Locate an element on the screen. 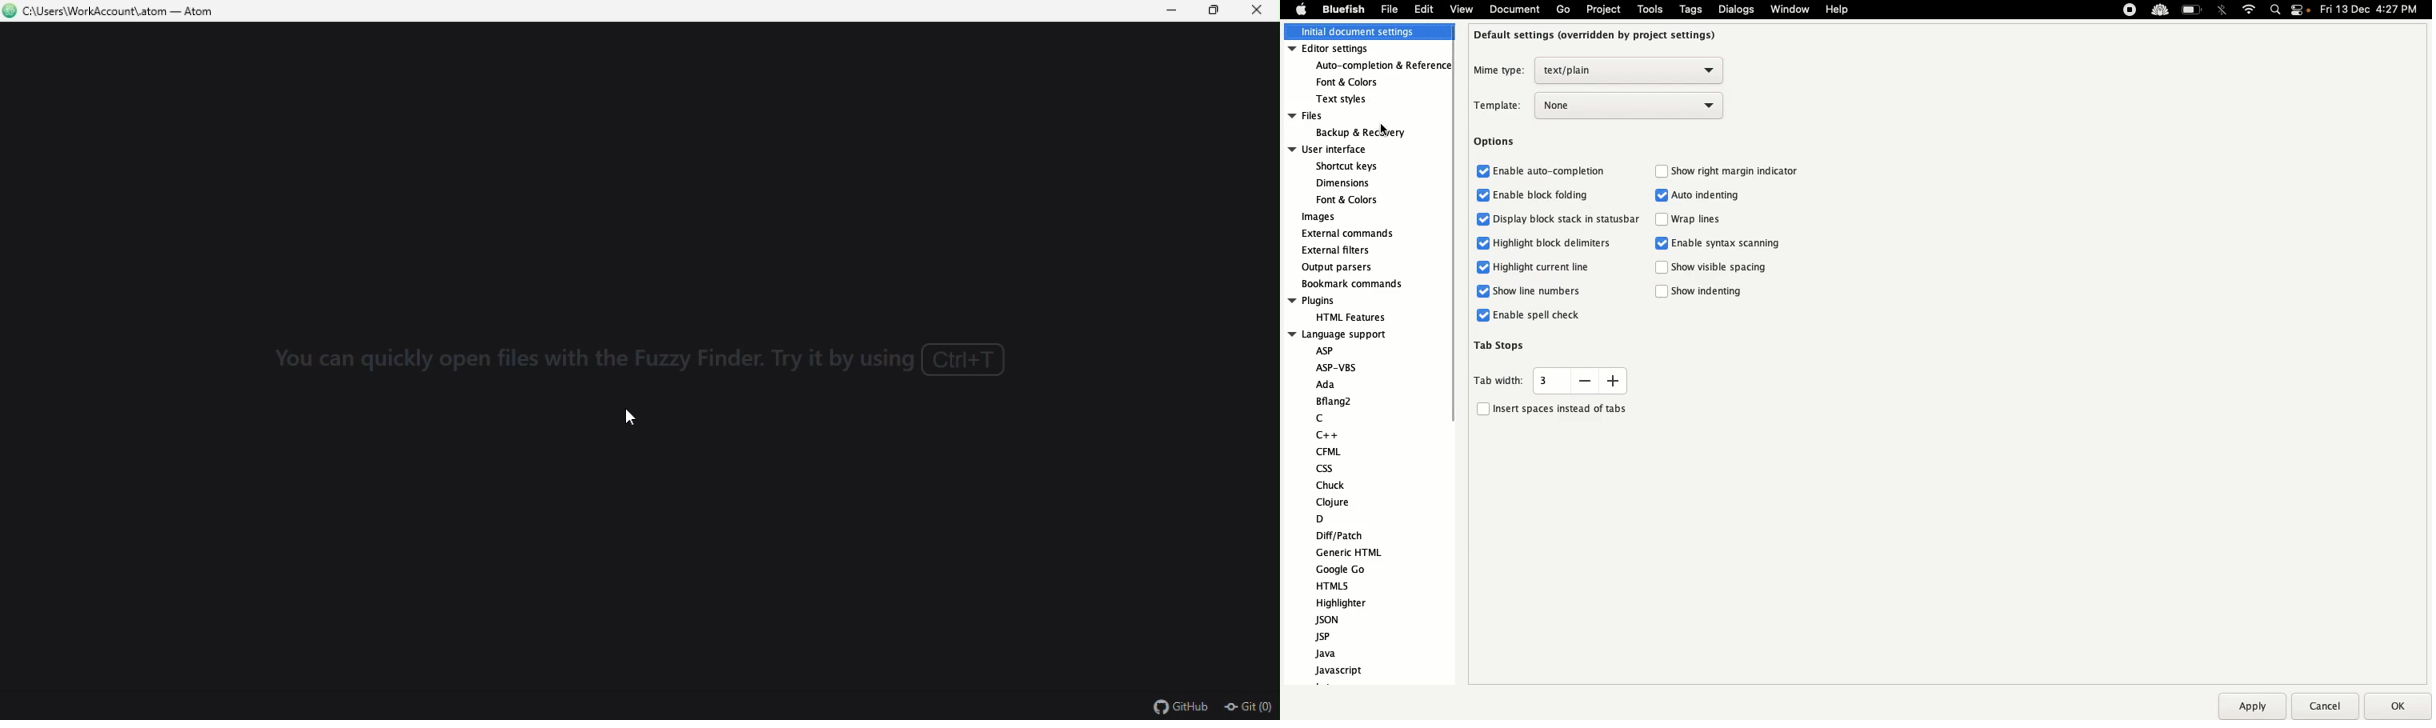 The height and width of the screenshot is (728, 2436). Notification is located at coordinates (2303, 11).